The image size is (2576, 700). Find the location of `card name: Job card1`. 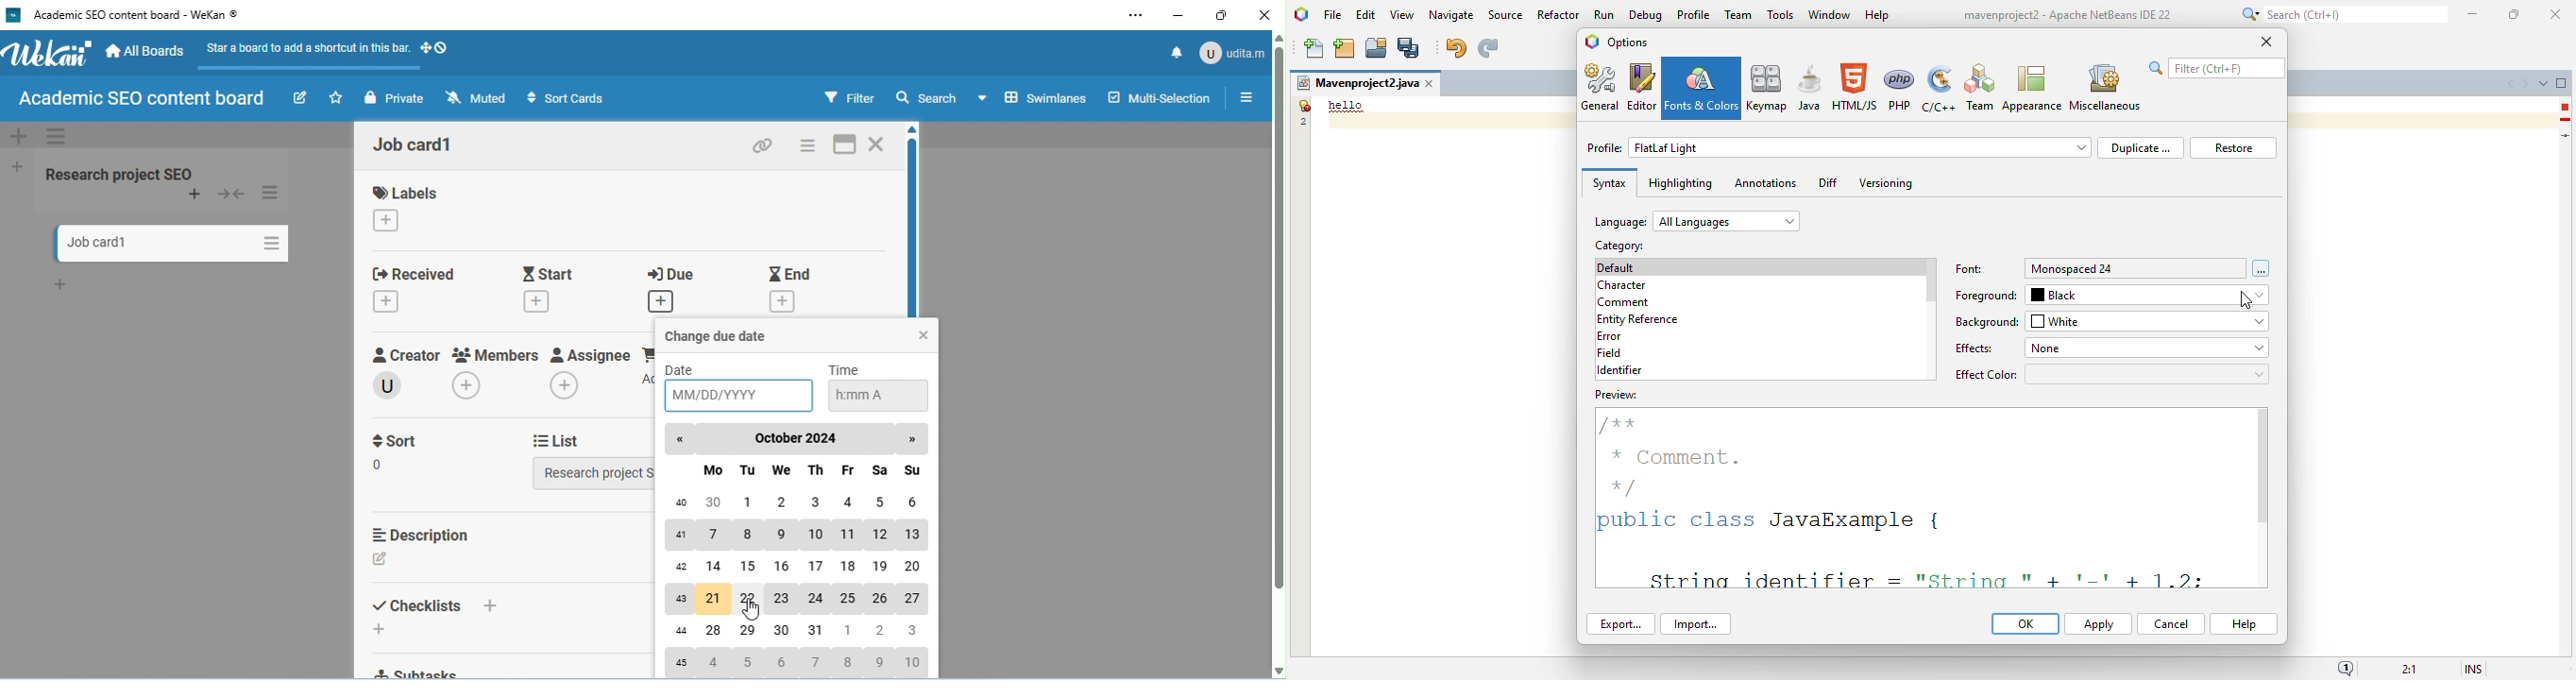

card name: Job card1 is located at coordinates (97, 243).